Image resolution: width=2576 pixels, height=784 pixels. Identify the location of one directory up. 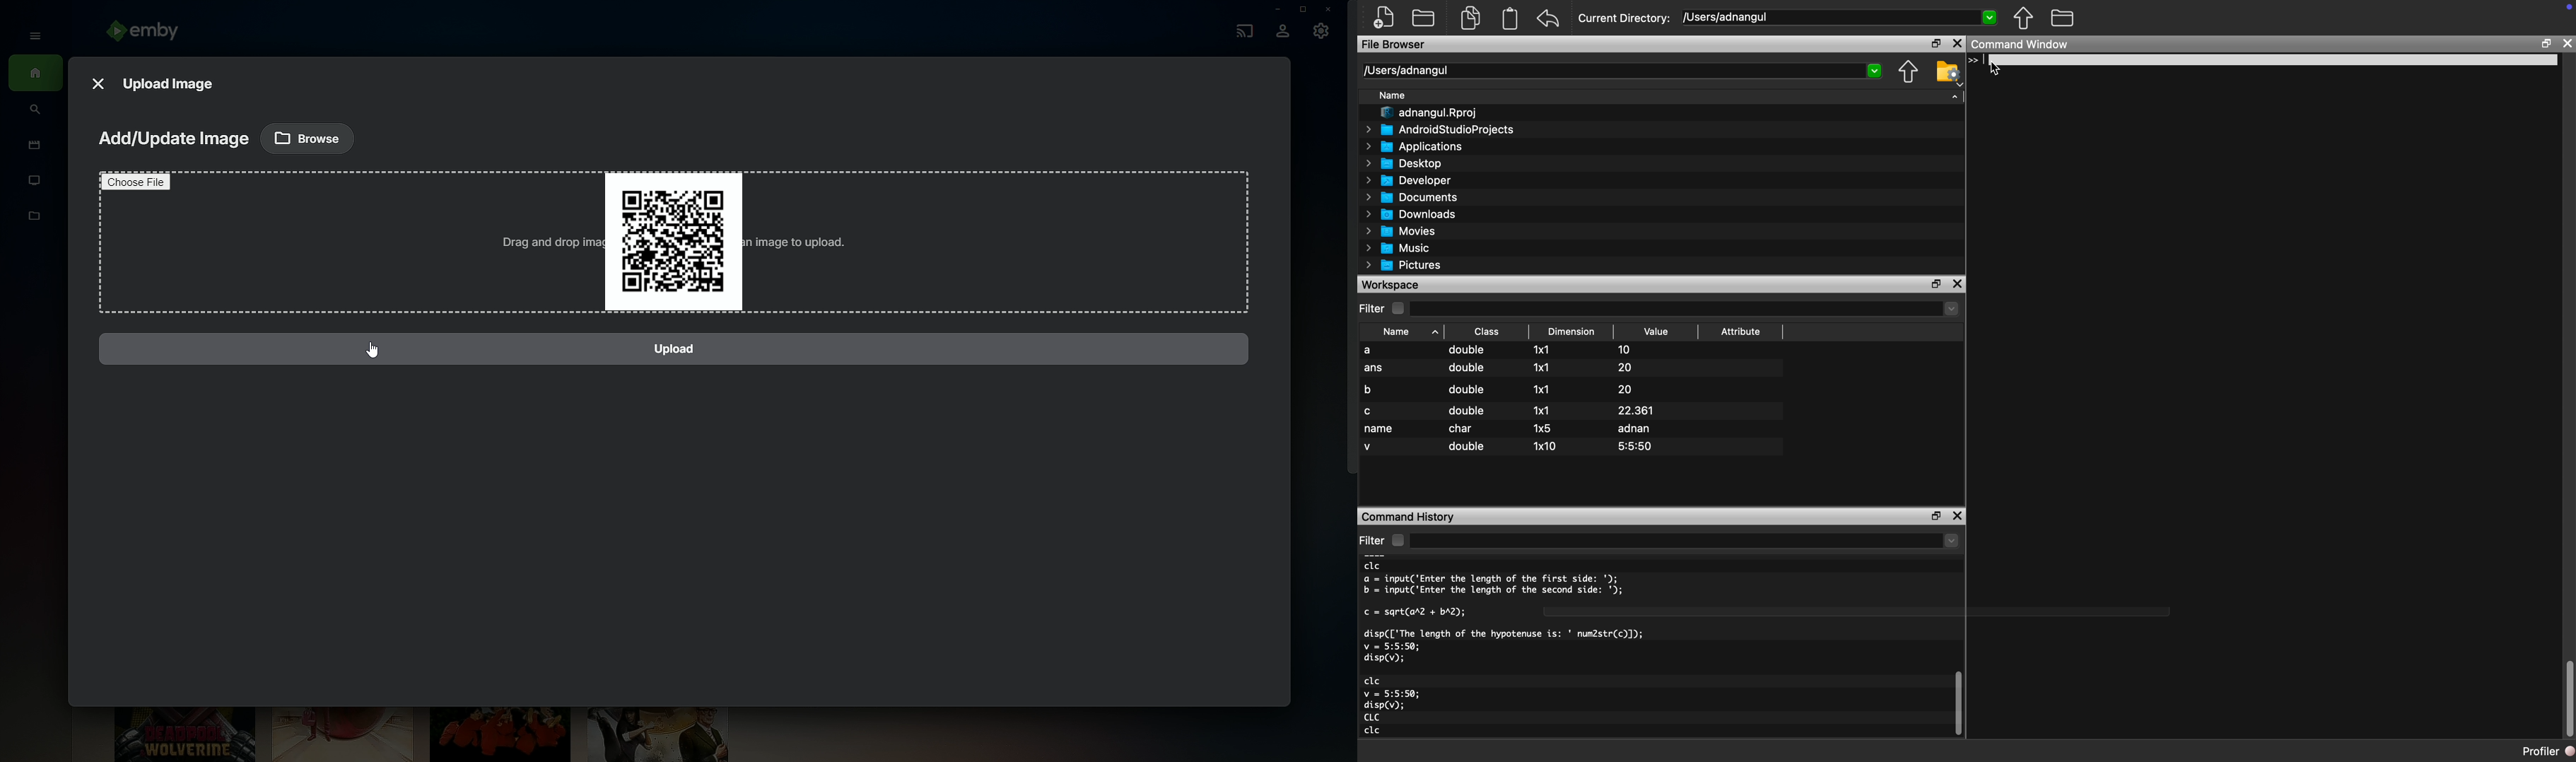
(2027, 20).